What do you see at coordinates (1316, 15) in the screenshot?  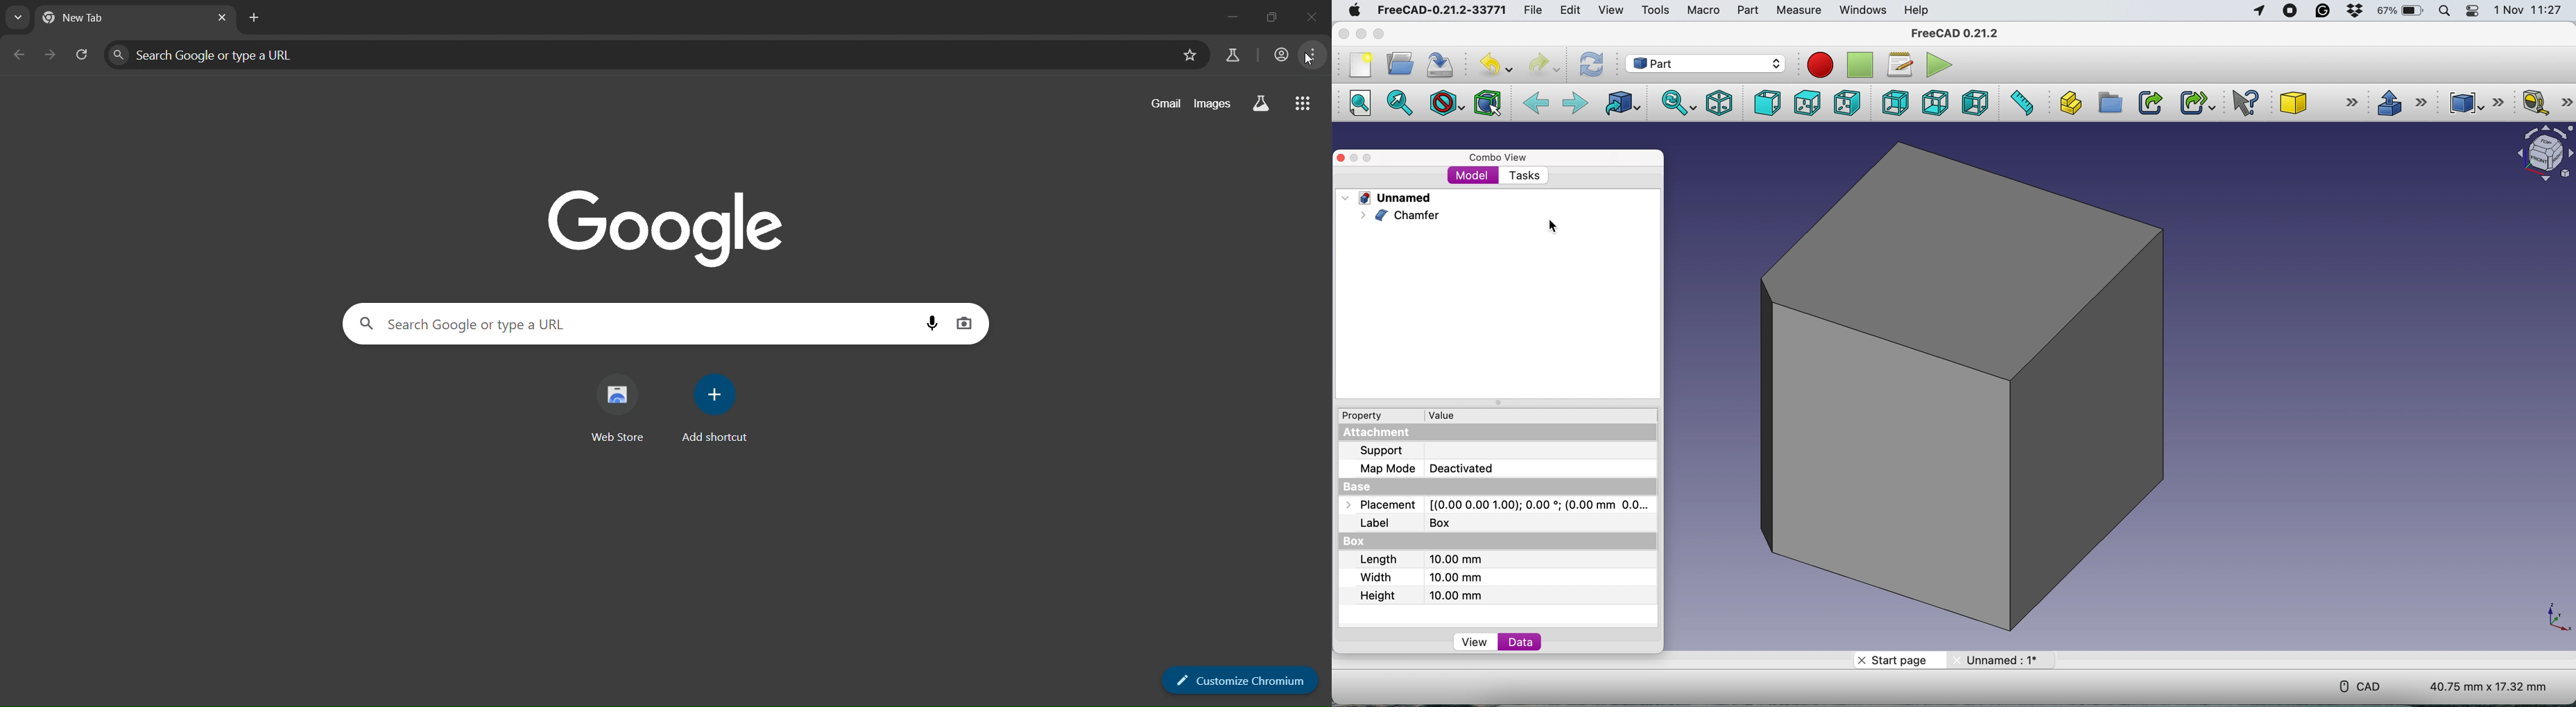 I see `maximize` at bounding box center [1316, 15].